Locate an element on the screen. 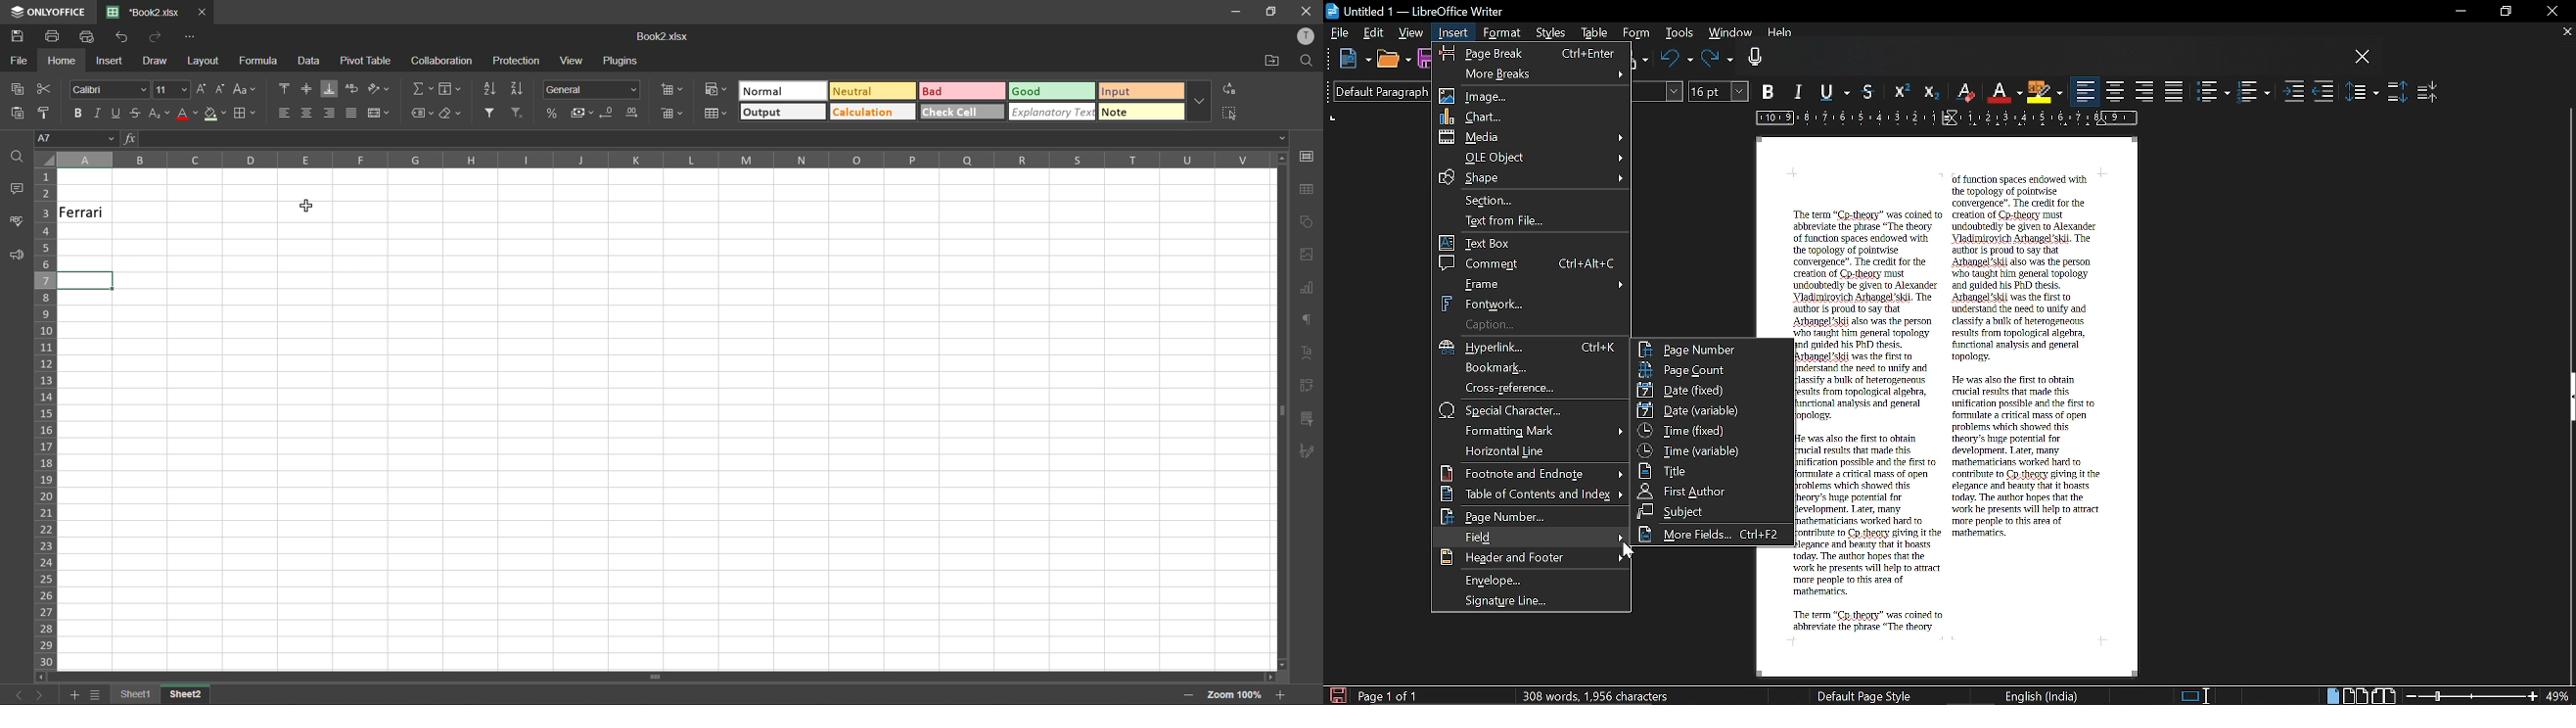 Image resolution: width=2576 pixels, height=728 pixels. page 1 of 1 is located at coordinates (1392, 696).